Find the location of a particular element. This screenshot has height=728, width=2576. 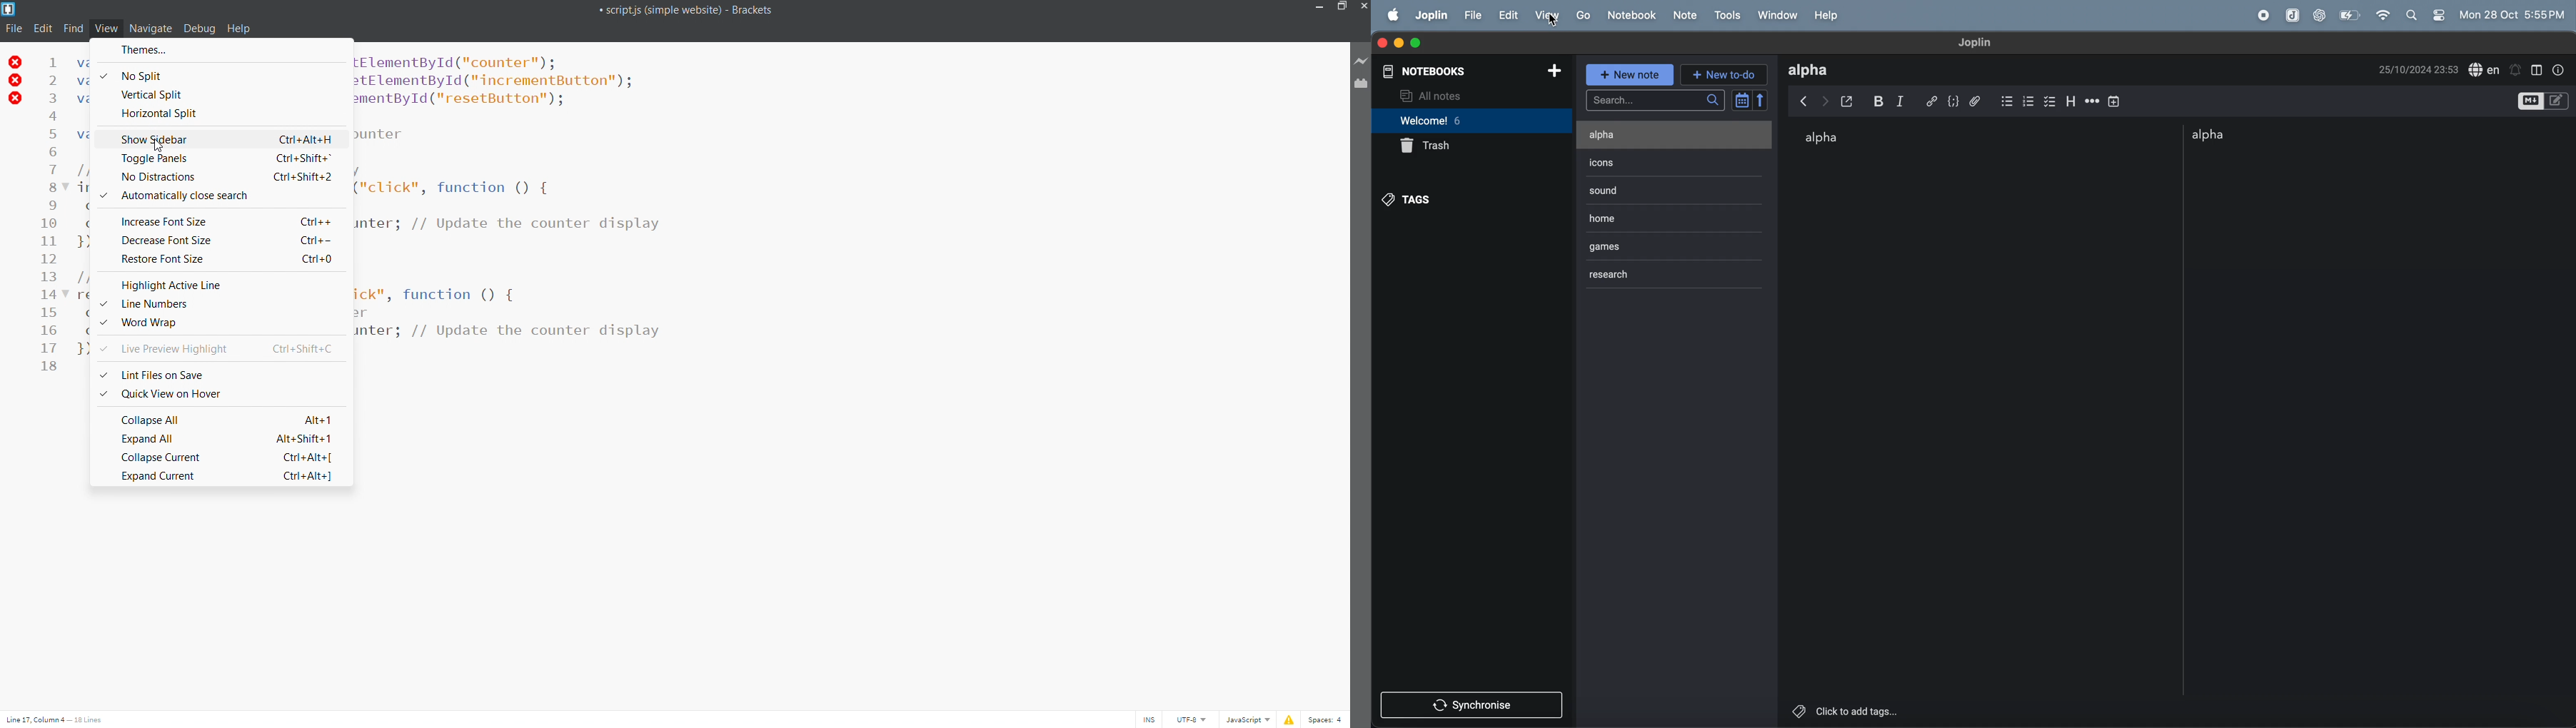

attach file is located at coordinates (1980, 100).